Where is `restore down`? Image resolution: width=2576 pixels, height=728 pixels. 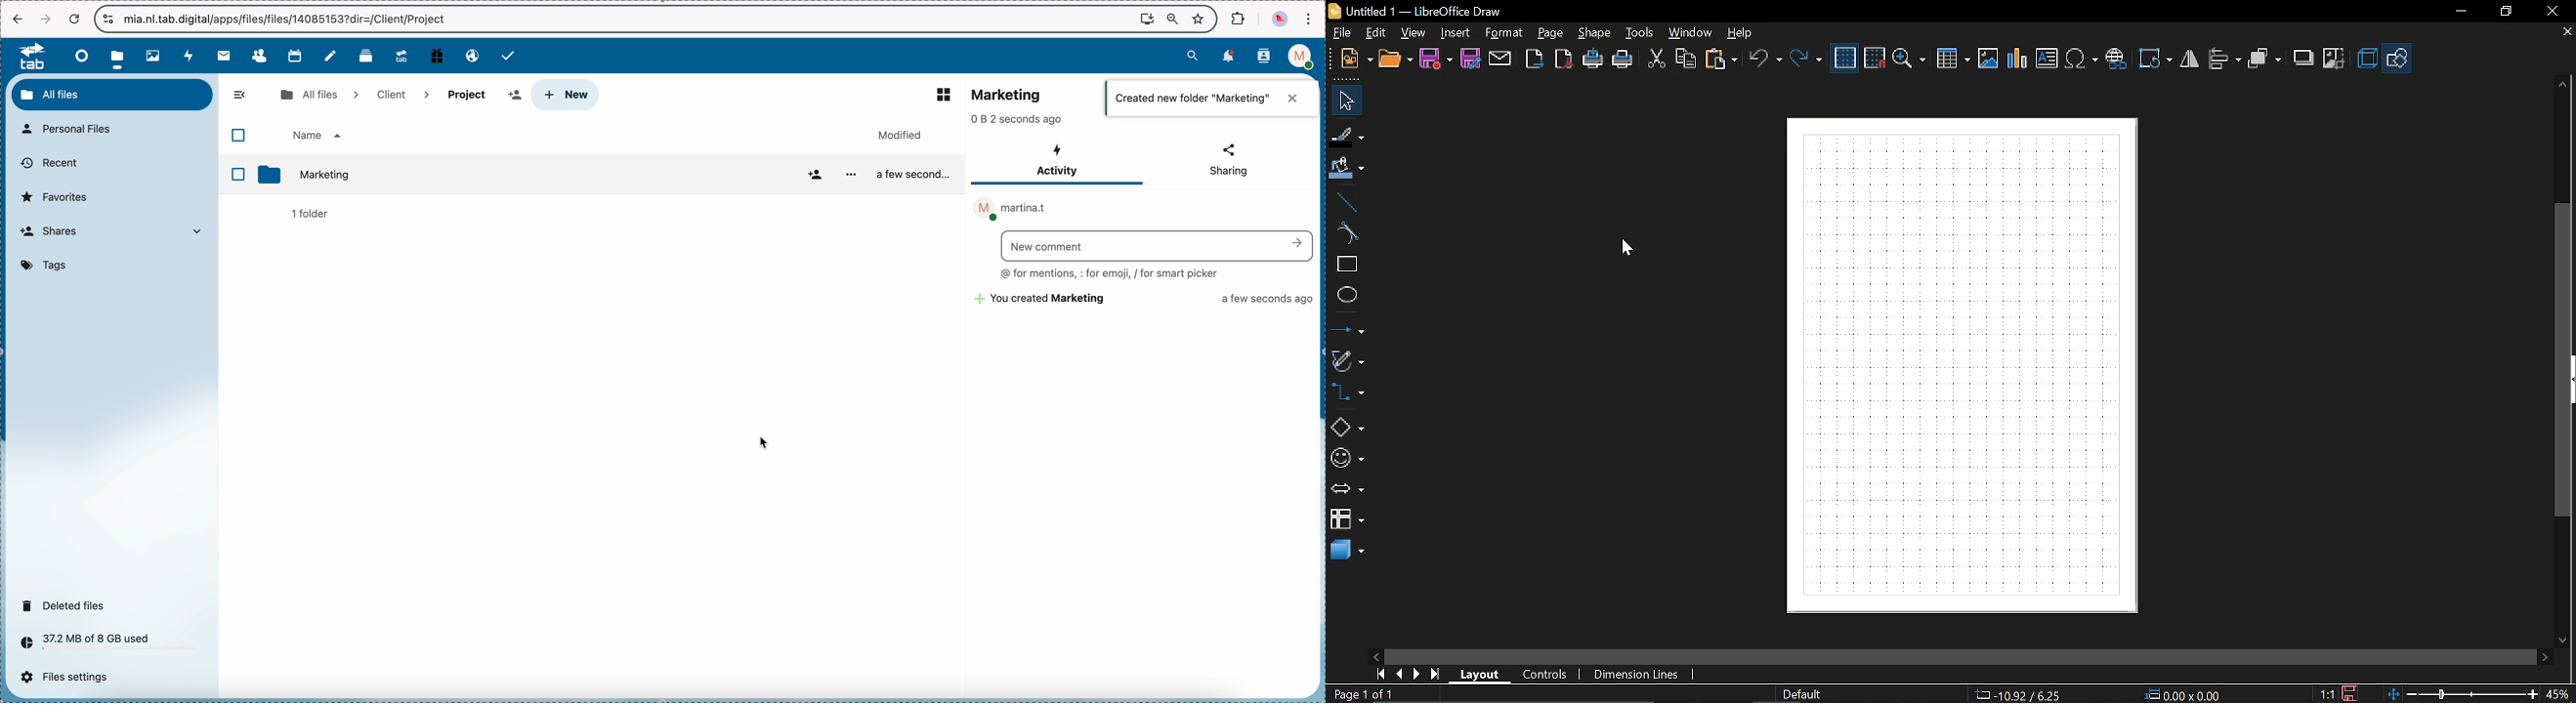 restore down is located at coordinates (2505, 13).